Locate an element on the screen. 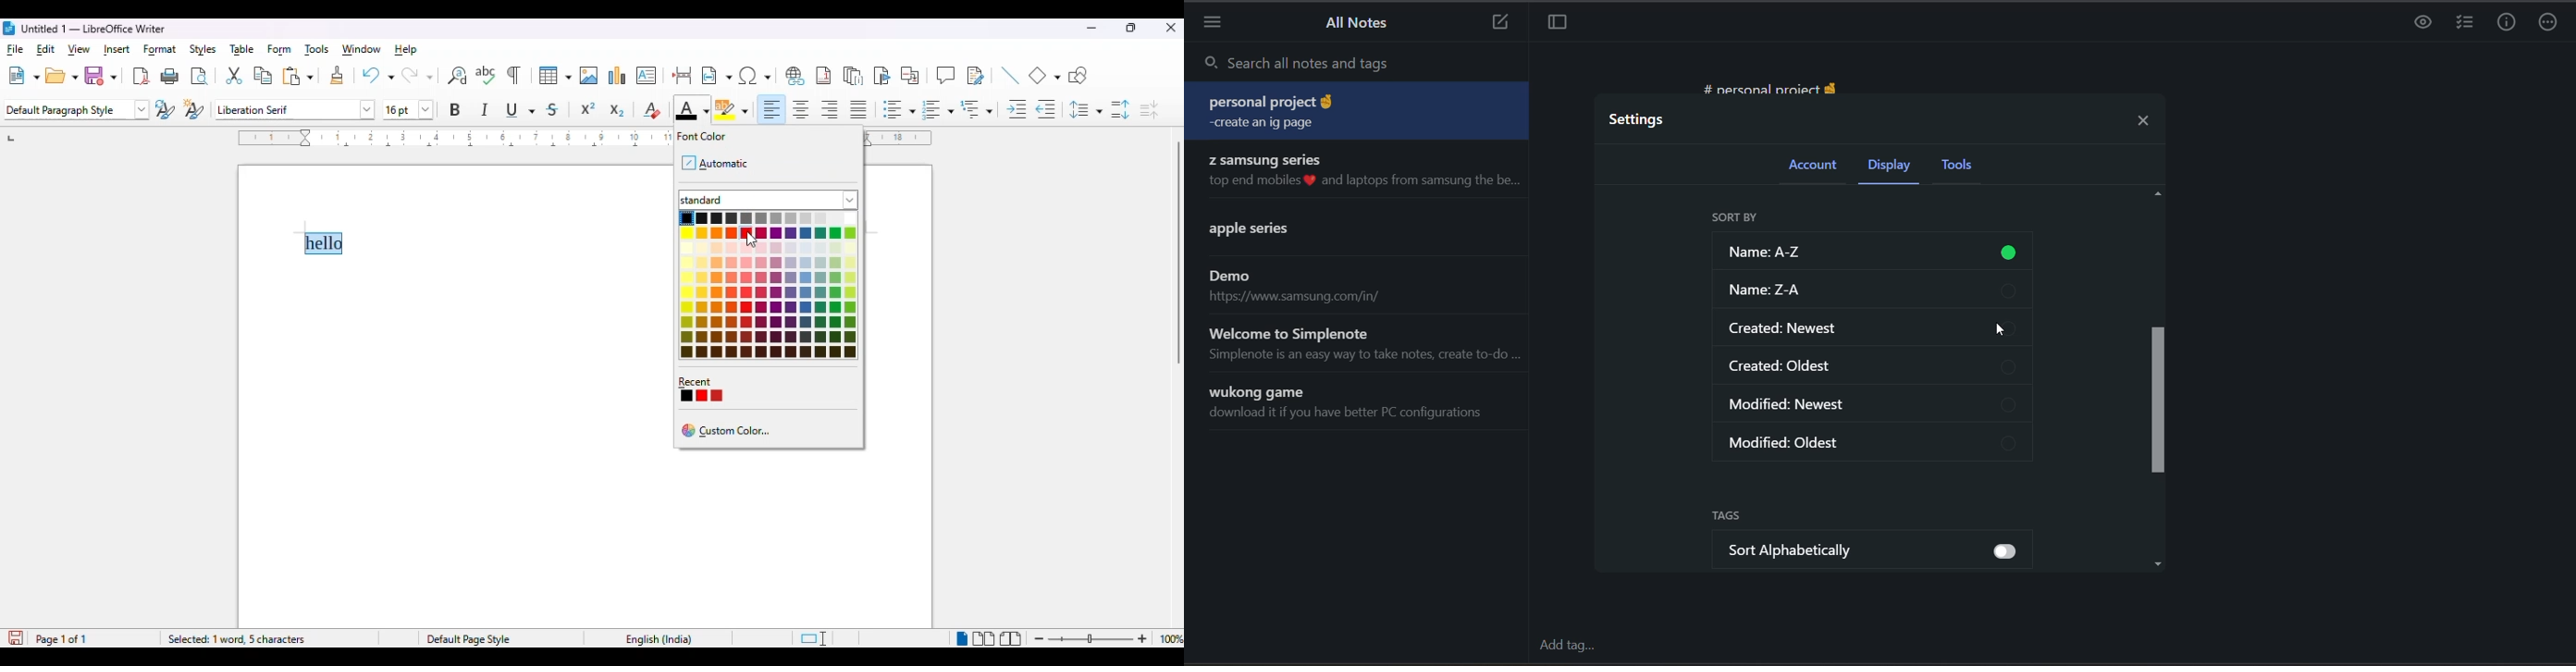 The width and height of the screenshot is (2576, 672). underline is located at coordinates (521, 110).